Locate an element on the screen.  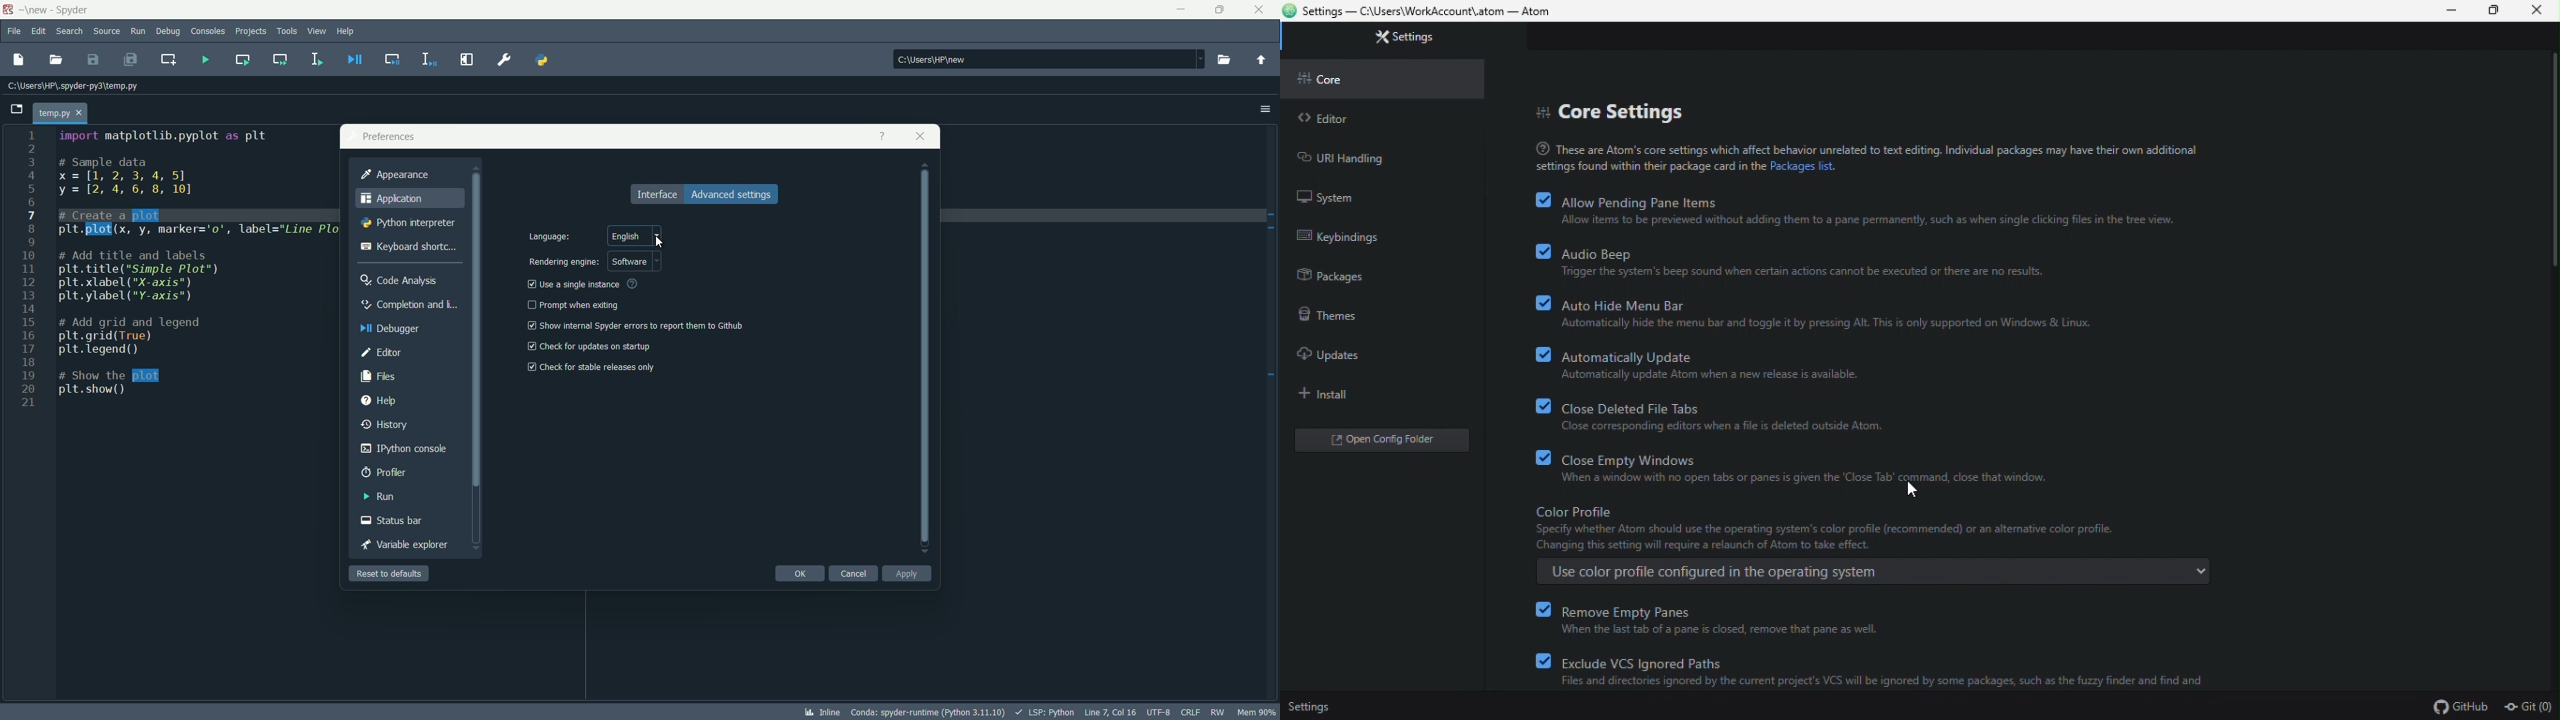
browse directory is located at coordinates (1223, 59).